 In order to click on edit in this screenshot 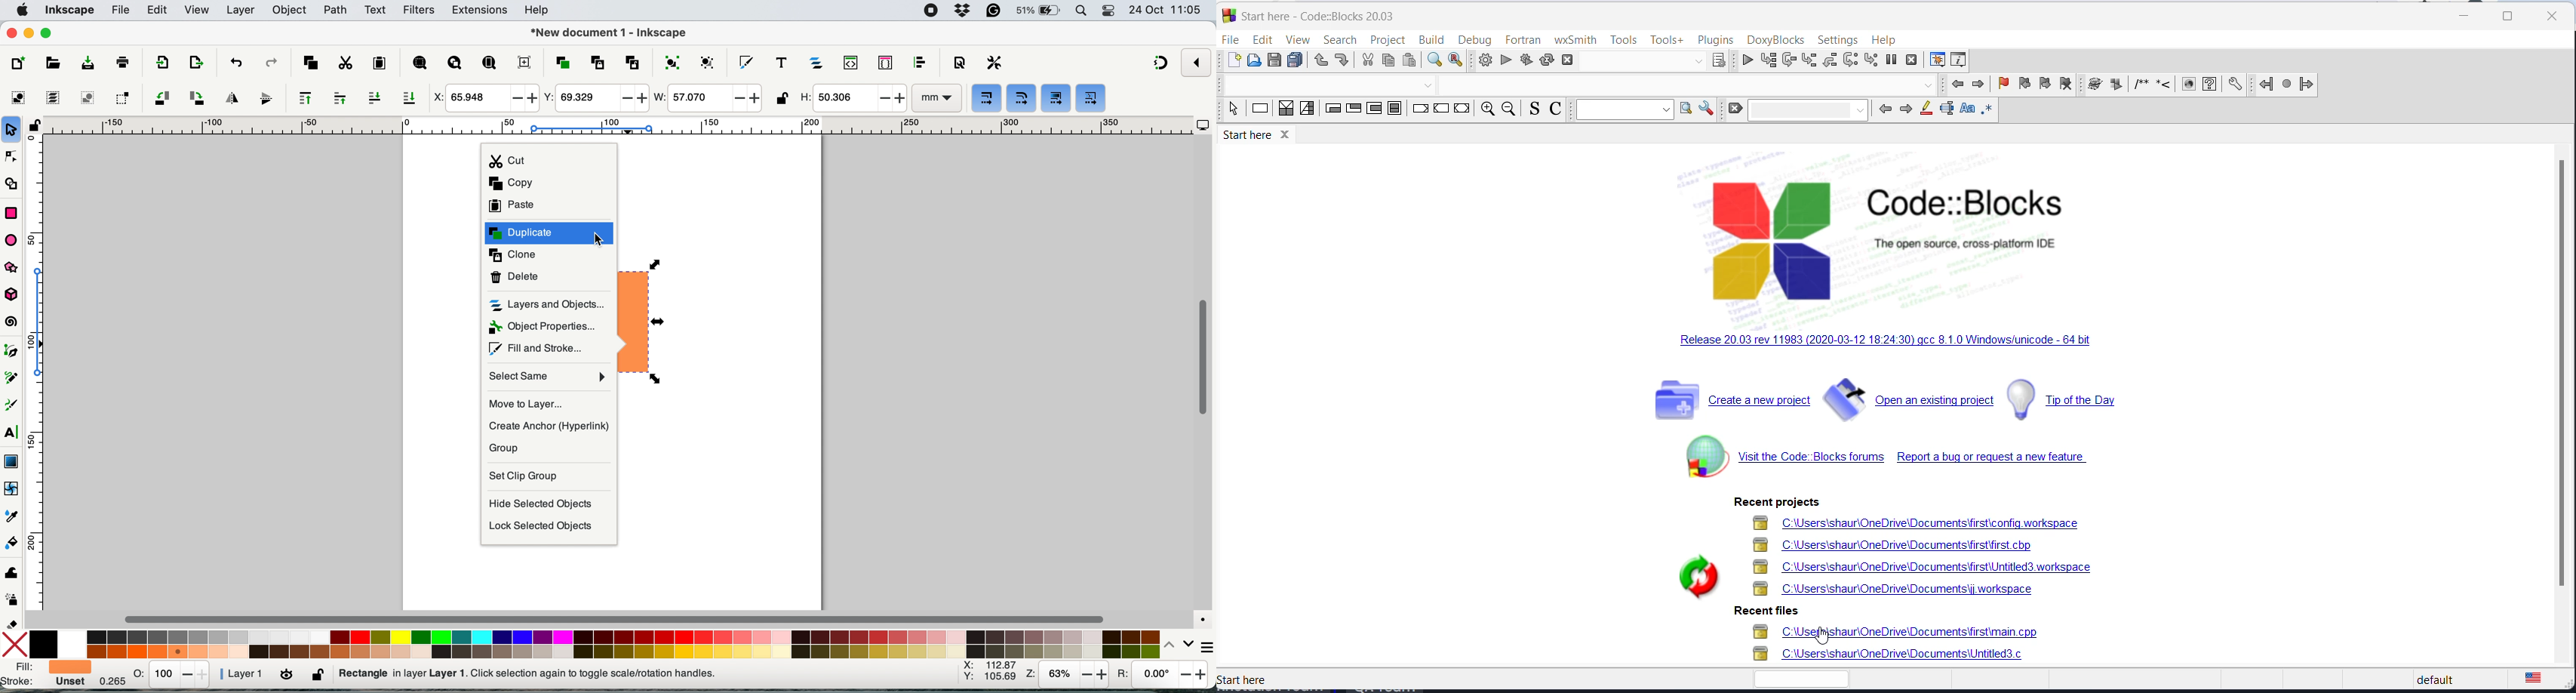, I will do `click(158, 11)`.